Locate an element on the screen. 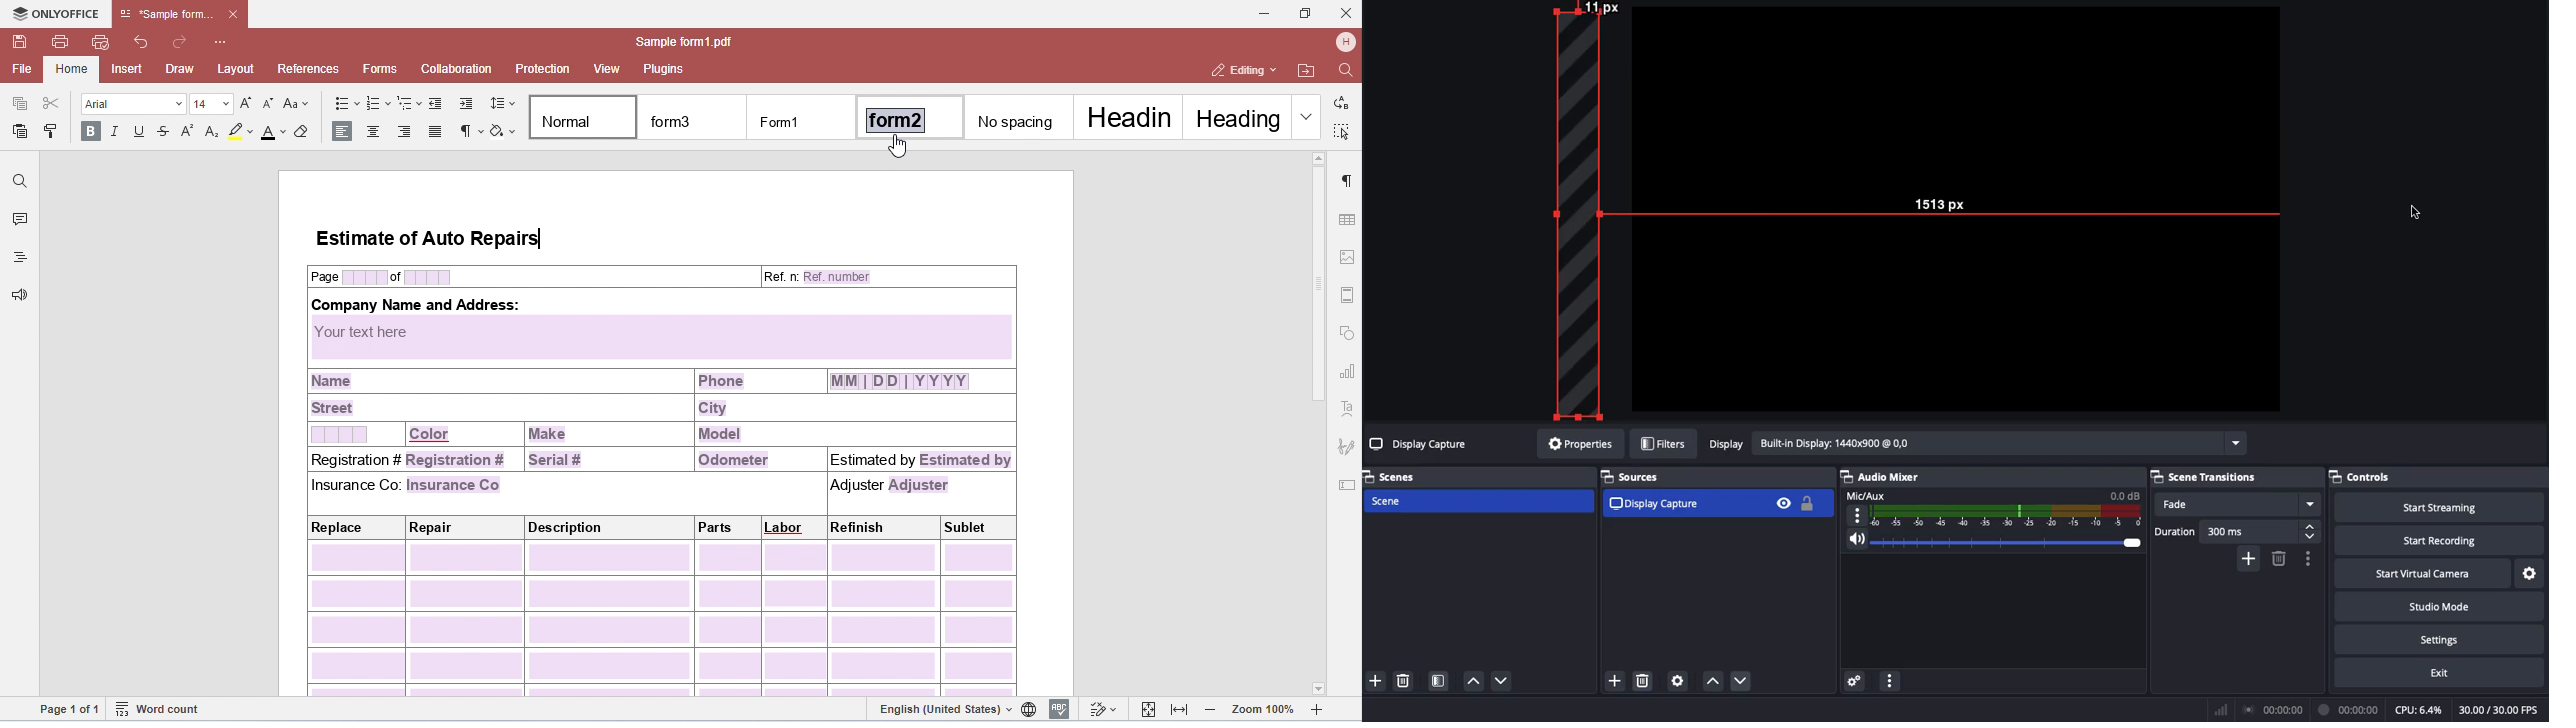  Move up is located at coordinates (1473, 680).